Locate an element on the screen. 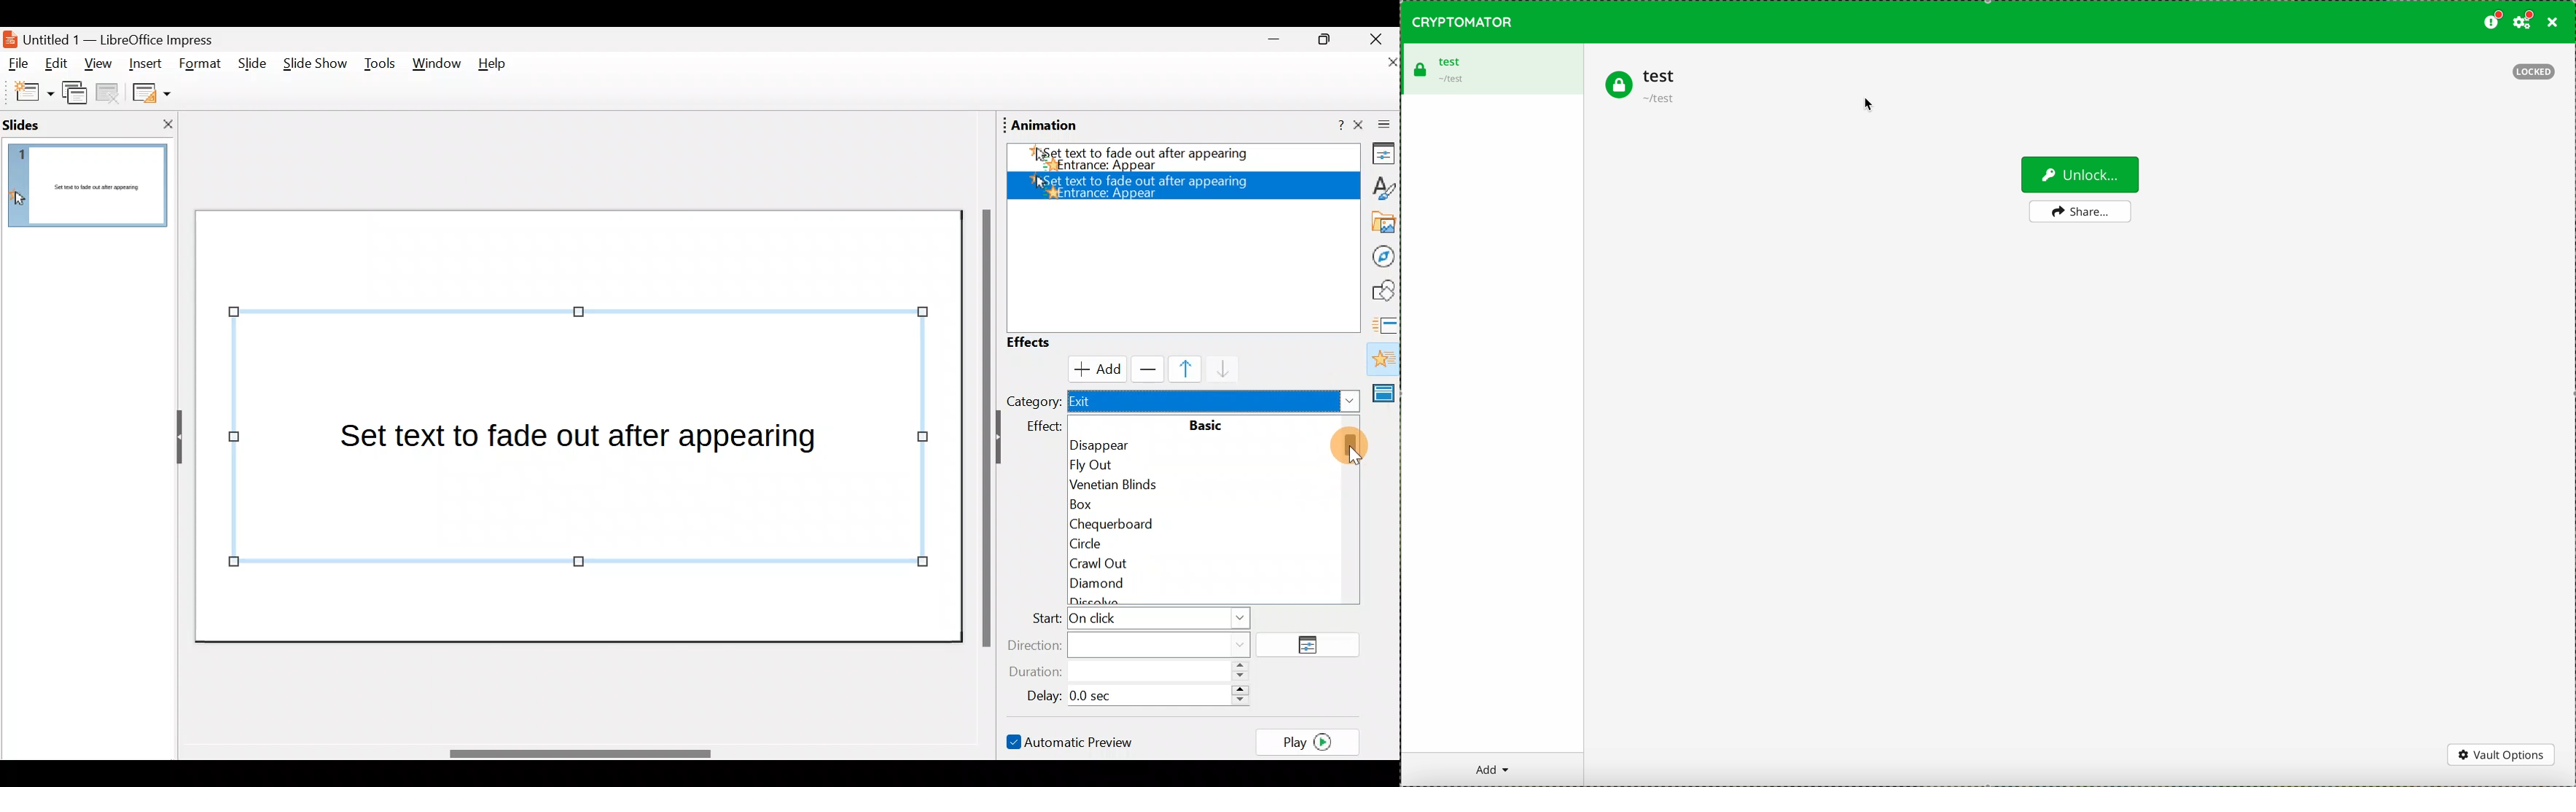 The width and height of the screenshot is (2576, 812). Duplicate slide is located at coordinates (77, 95).